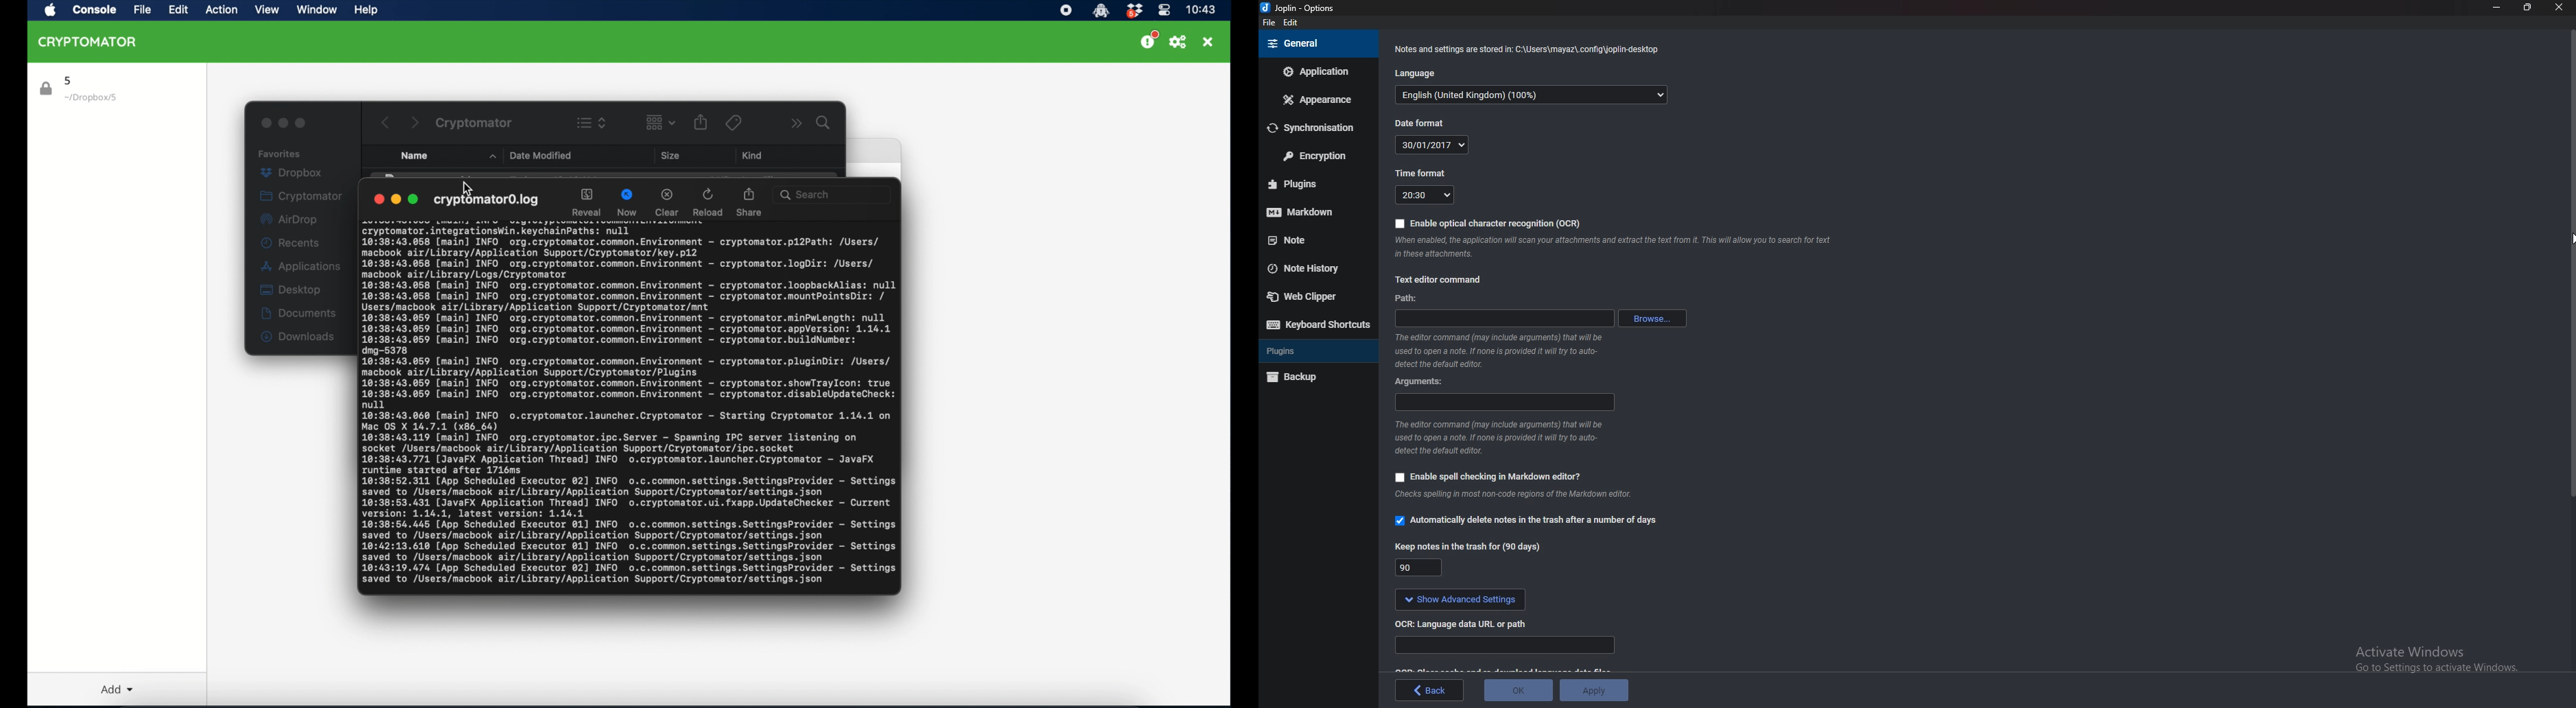 This screenshot has width=2576, height=728. I want to click on view options, so click(591, 123).